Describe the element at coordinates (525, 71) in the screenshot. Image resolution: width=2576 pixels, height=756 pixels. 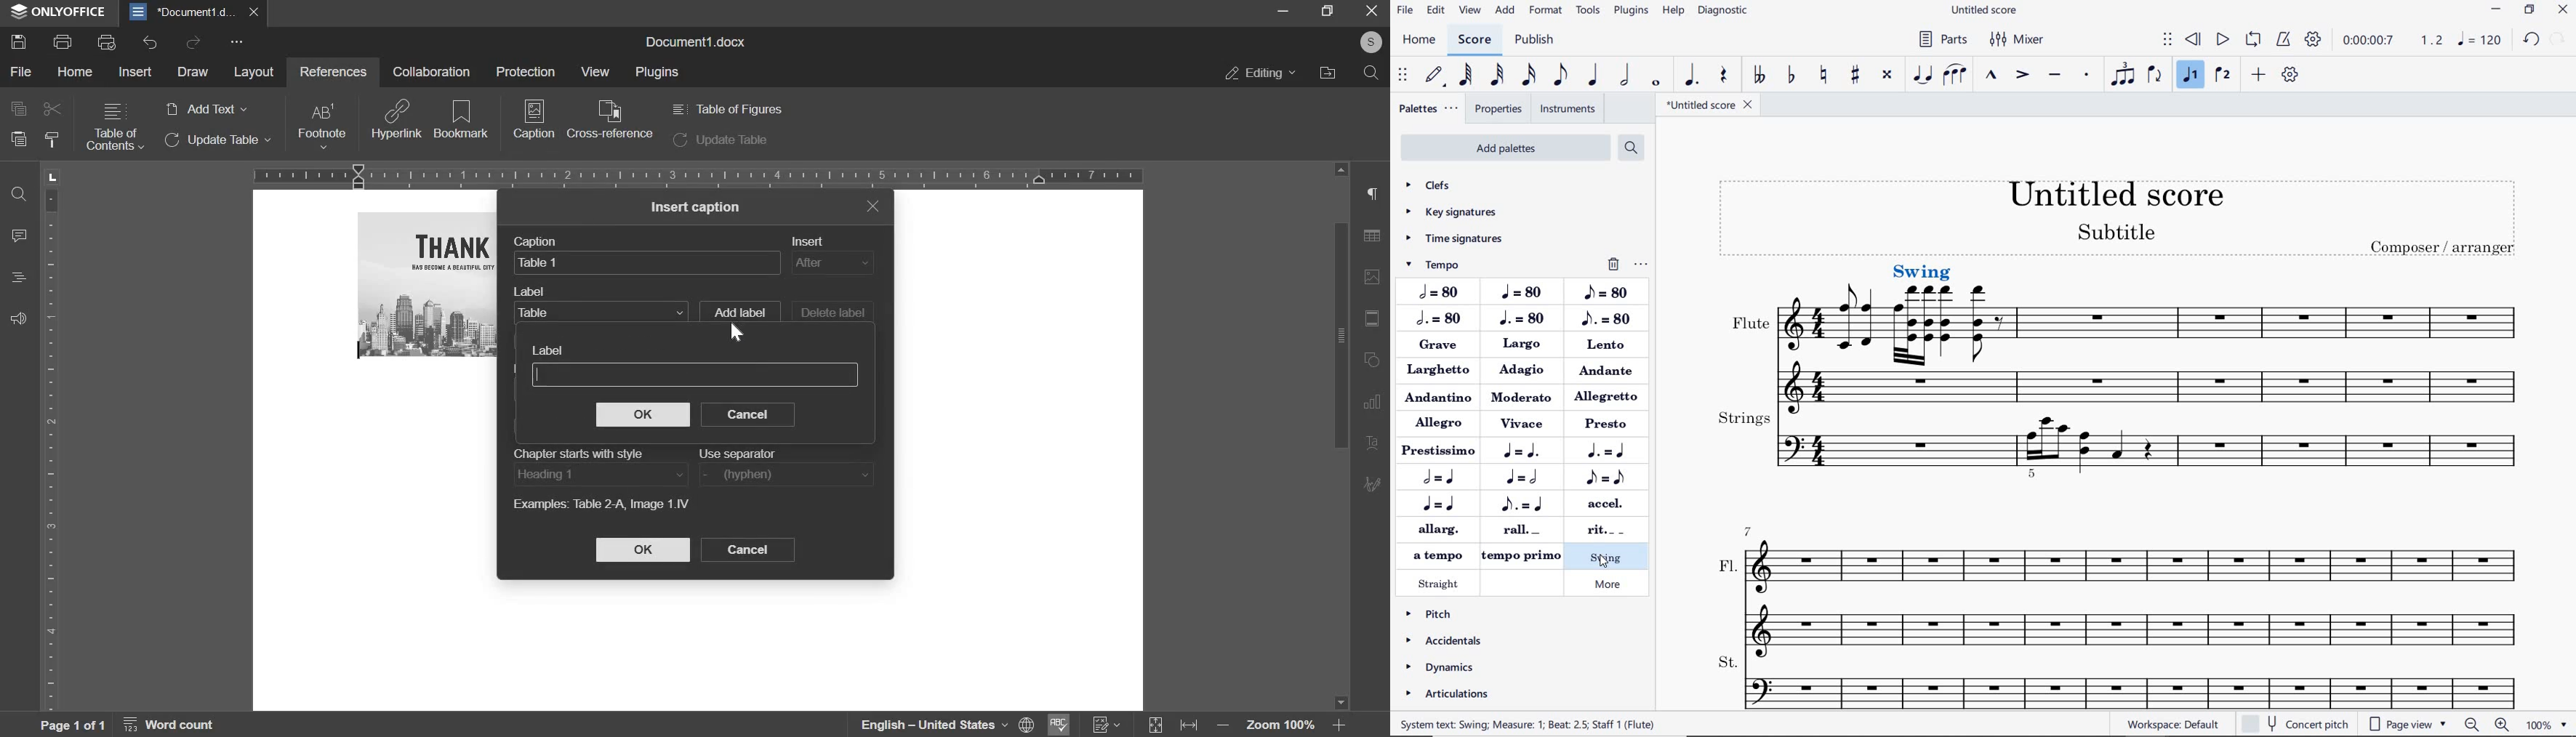
I see `protection` at that location.